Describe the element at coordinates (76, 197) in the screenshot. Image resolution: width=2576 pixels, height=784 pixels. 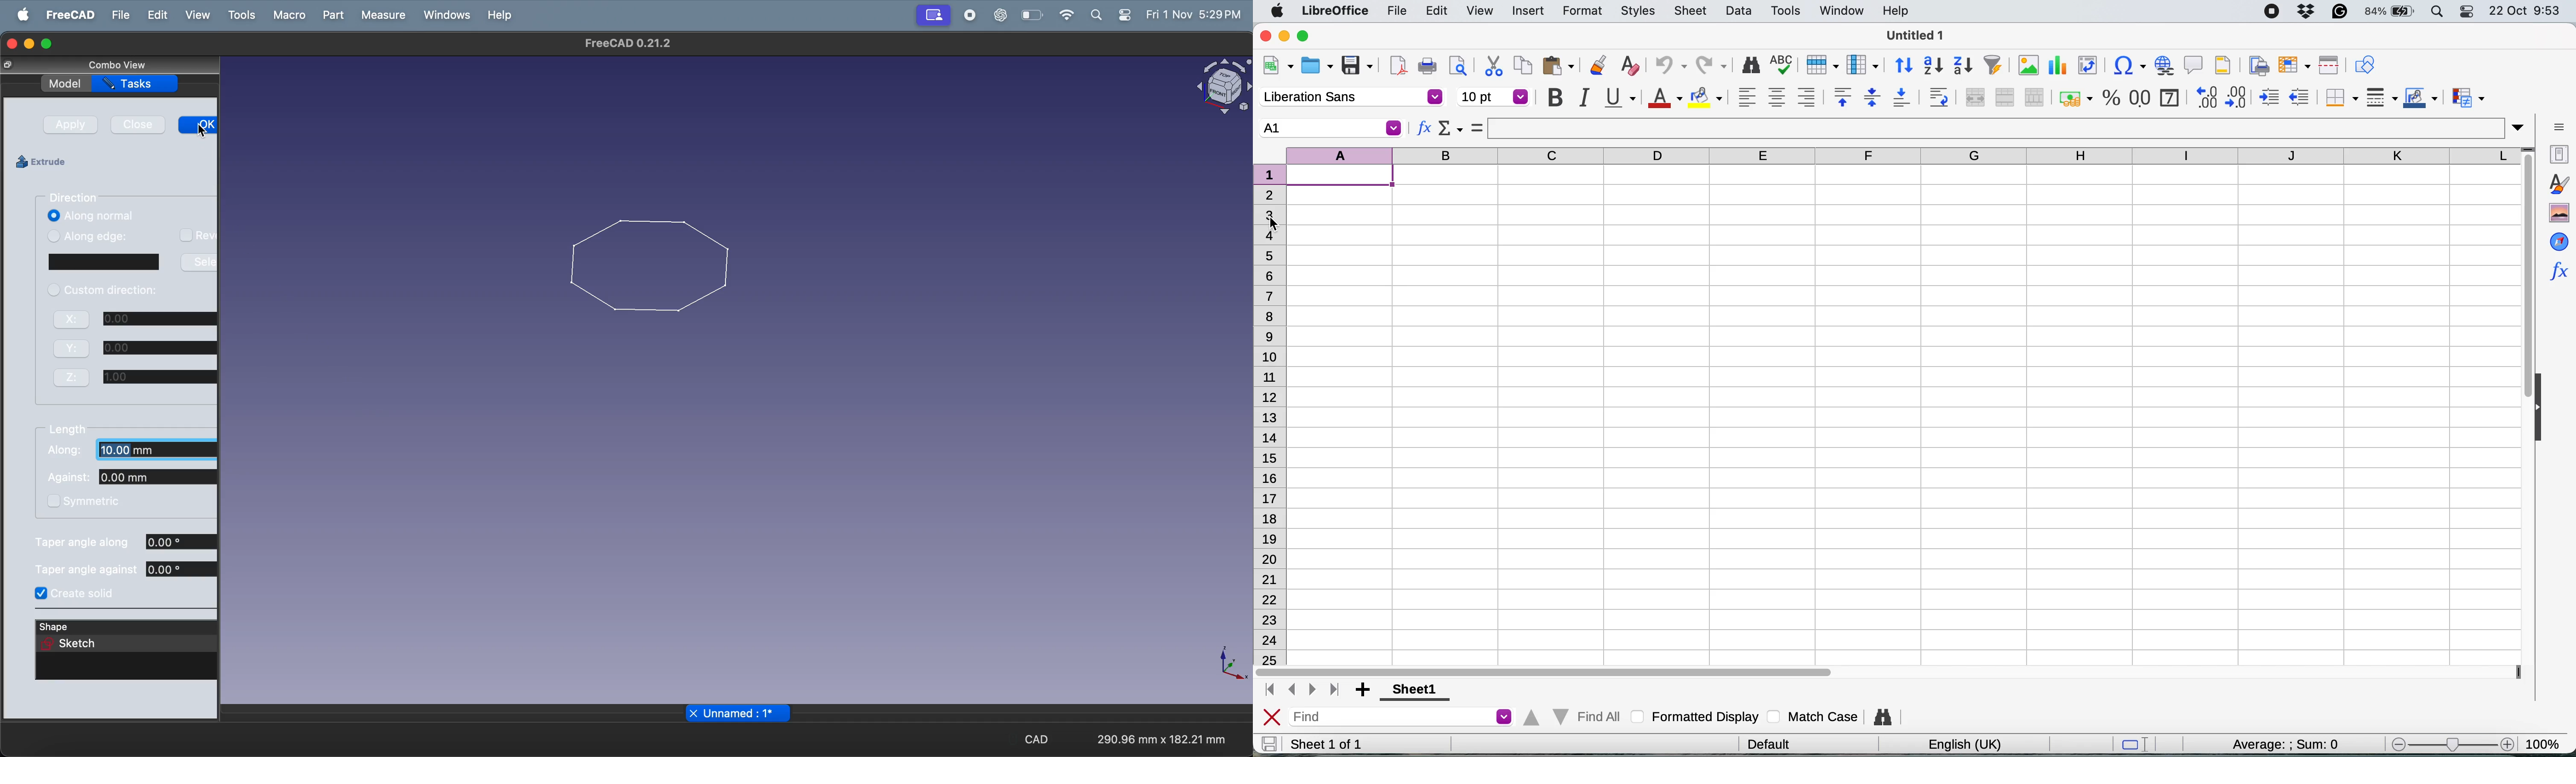
I see `direction` at that location.